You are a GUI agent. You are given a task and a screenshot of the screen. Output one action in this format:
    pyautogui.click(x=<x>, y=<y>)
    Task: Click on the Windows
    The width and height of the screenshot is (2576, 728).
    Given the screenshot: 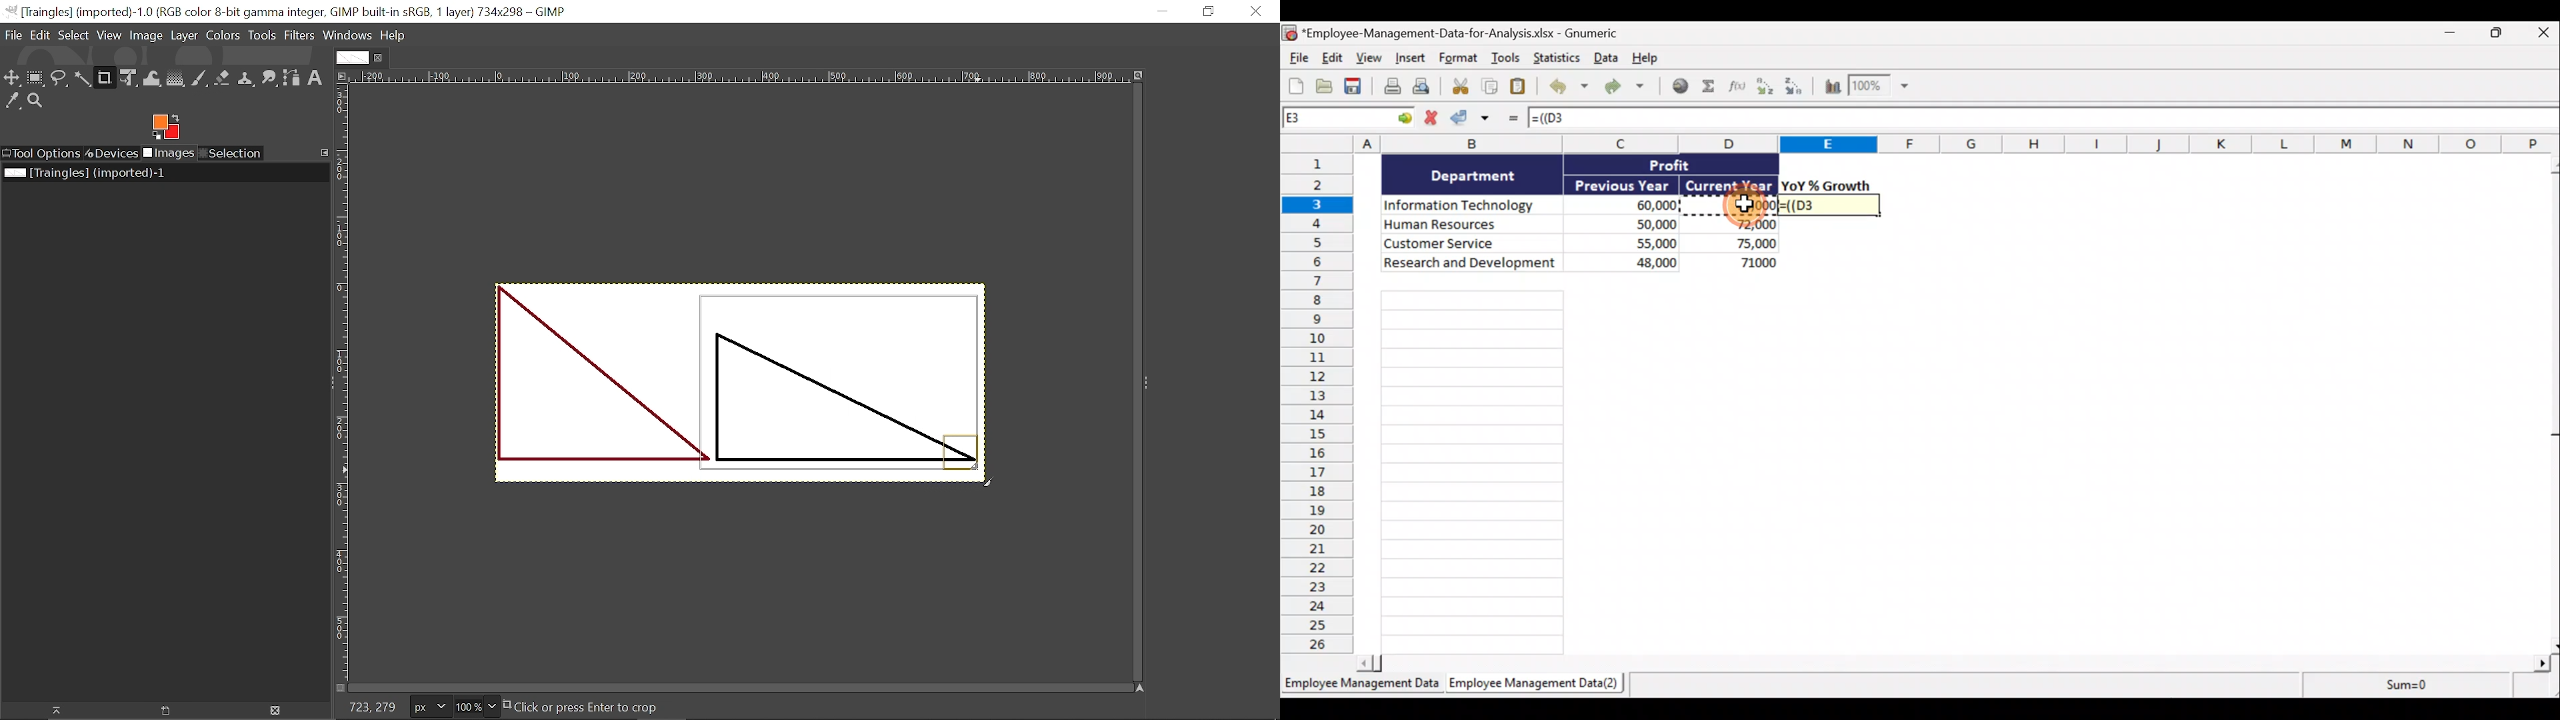 What is the action you would take?
    pyautogui.click(x=347, y=36)
    